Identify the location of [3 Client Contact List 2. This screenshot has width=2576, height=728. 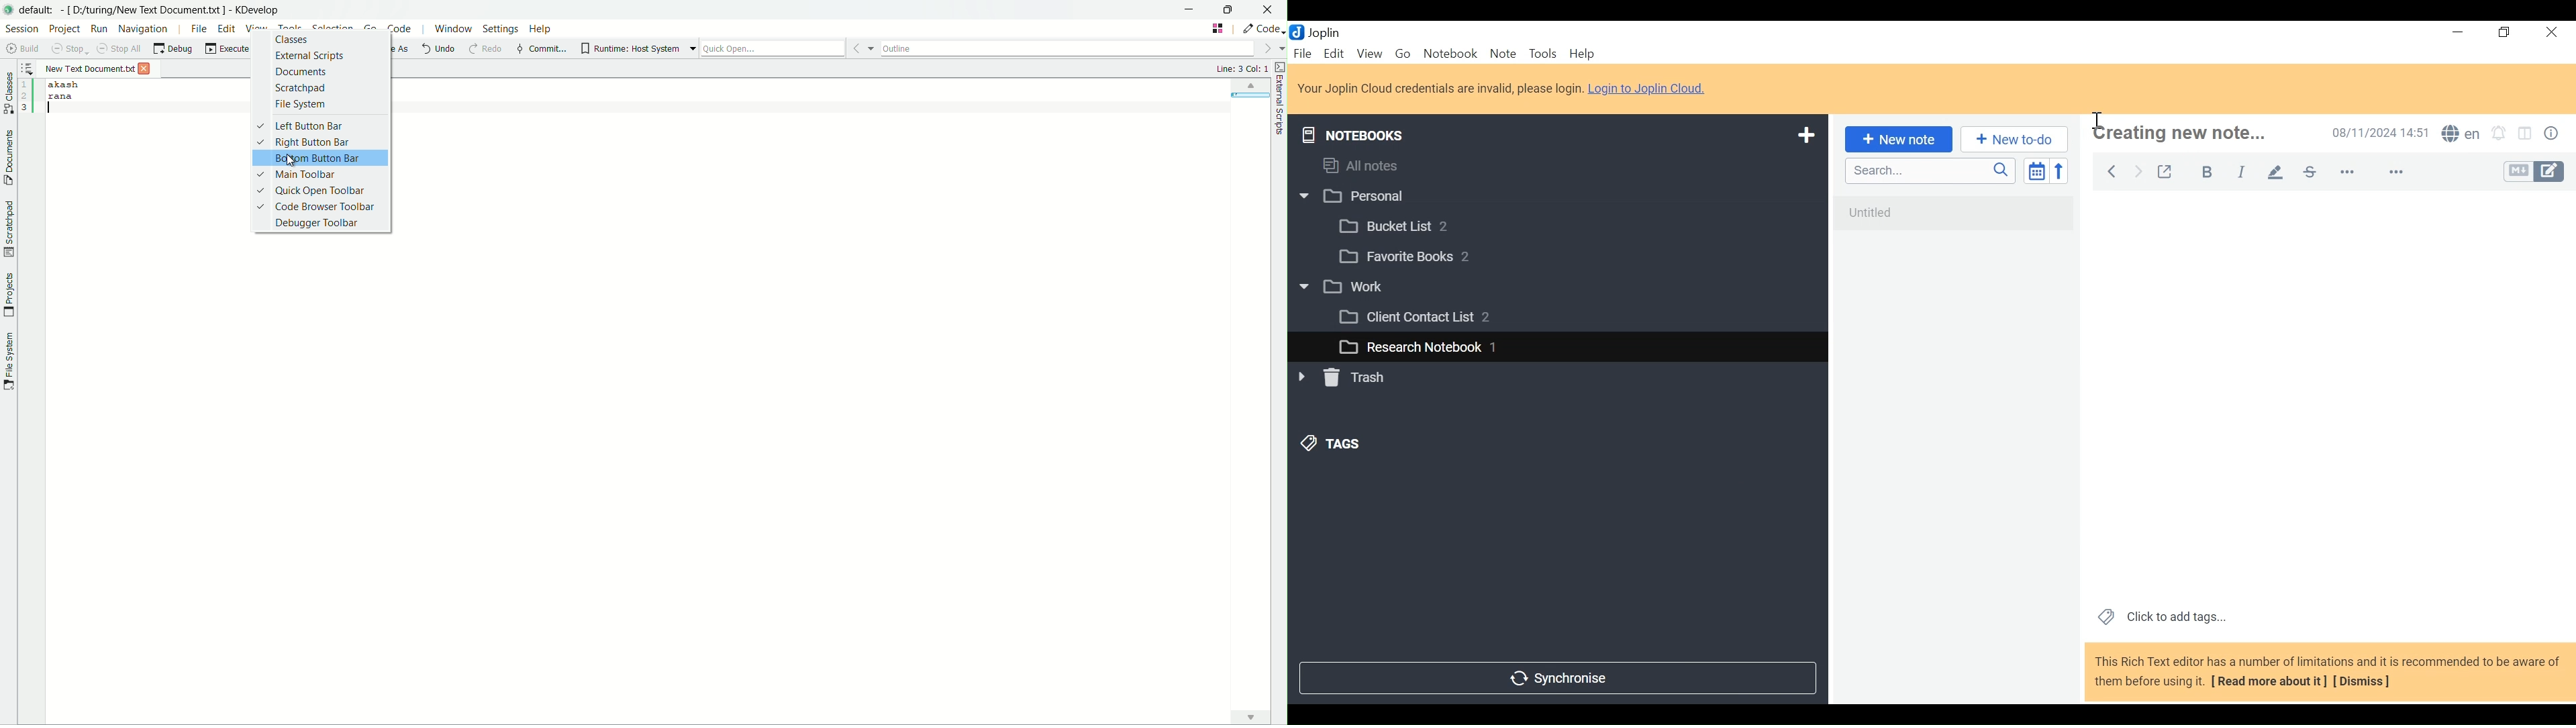
(1434, 320).